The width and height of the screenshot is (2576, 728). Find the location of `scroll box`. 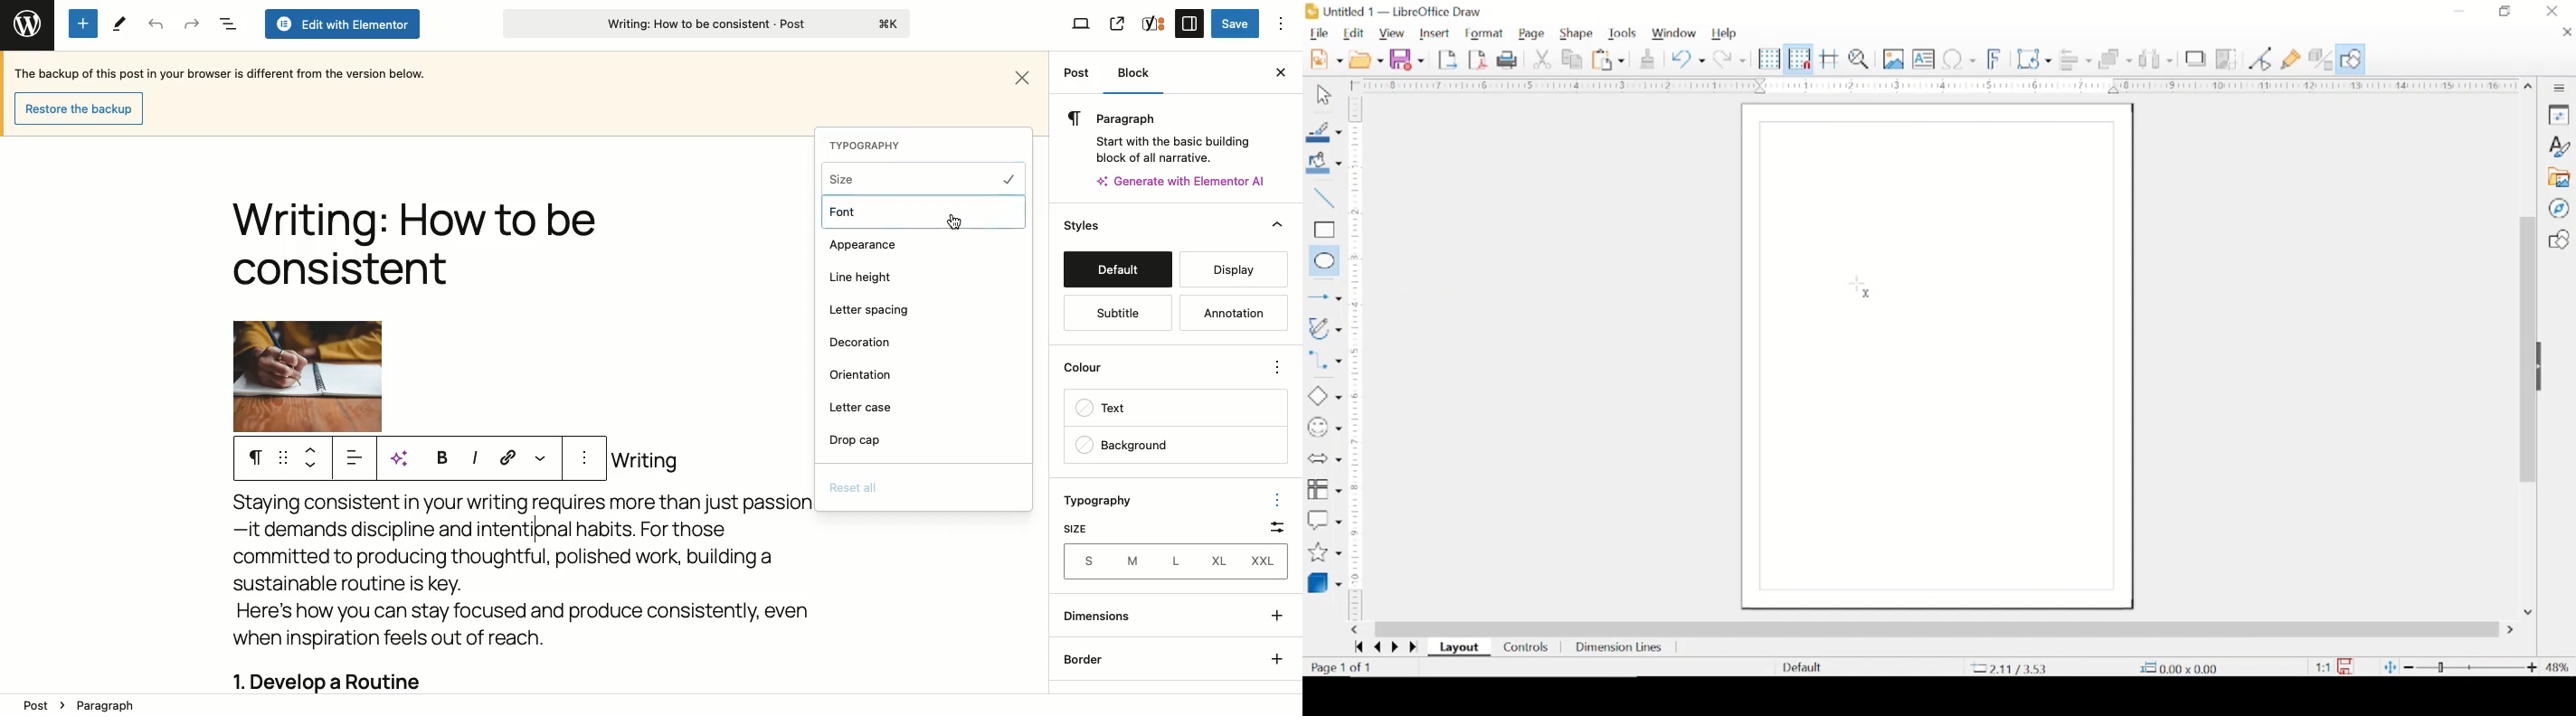

scroll box is located at coordinates (1937, 628).